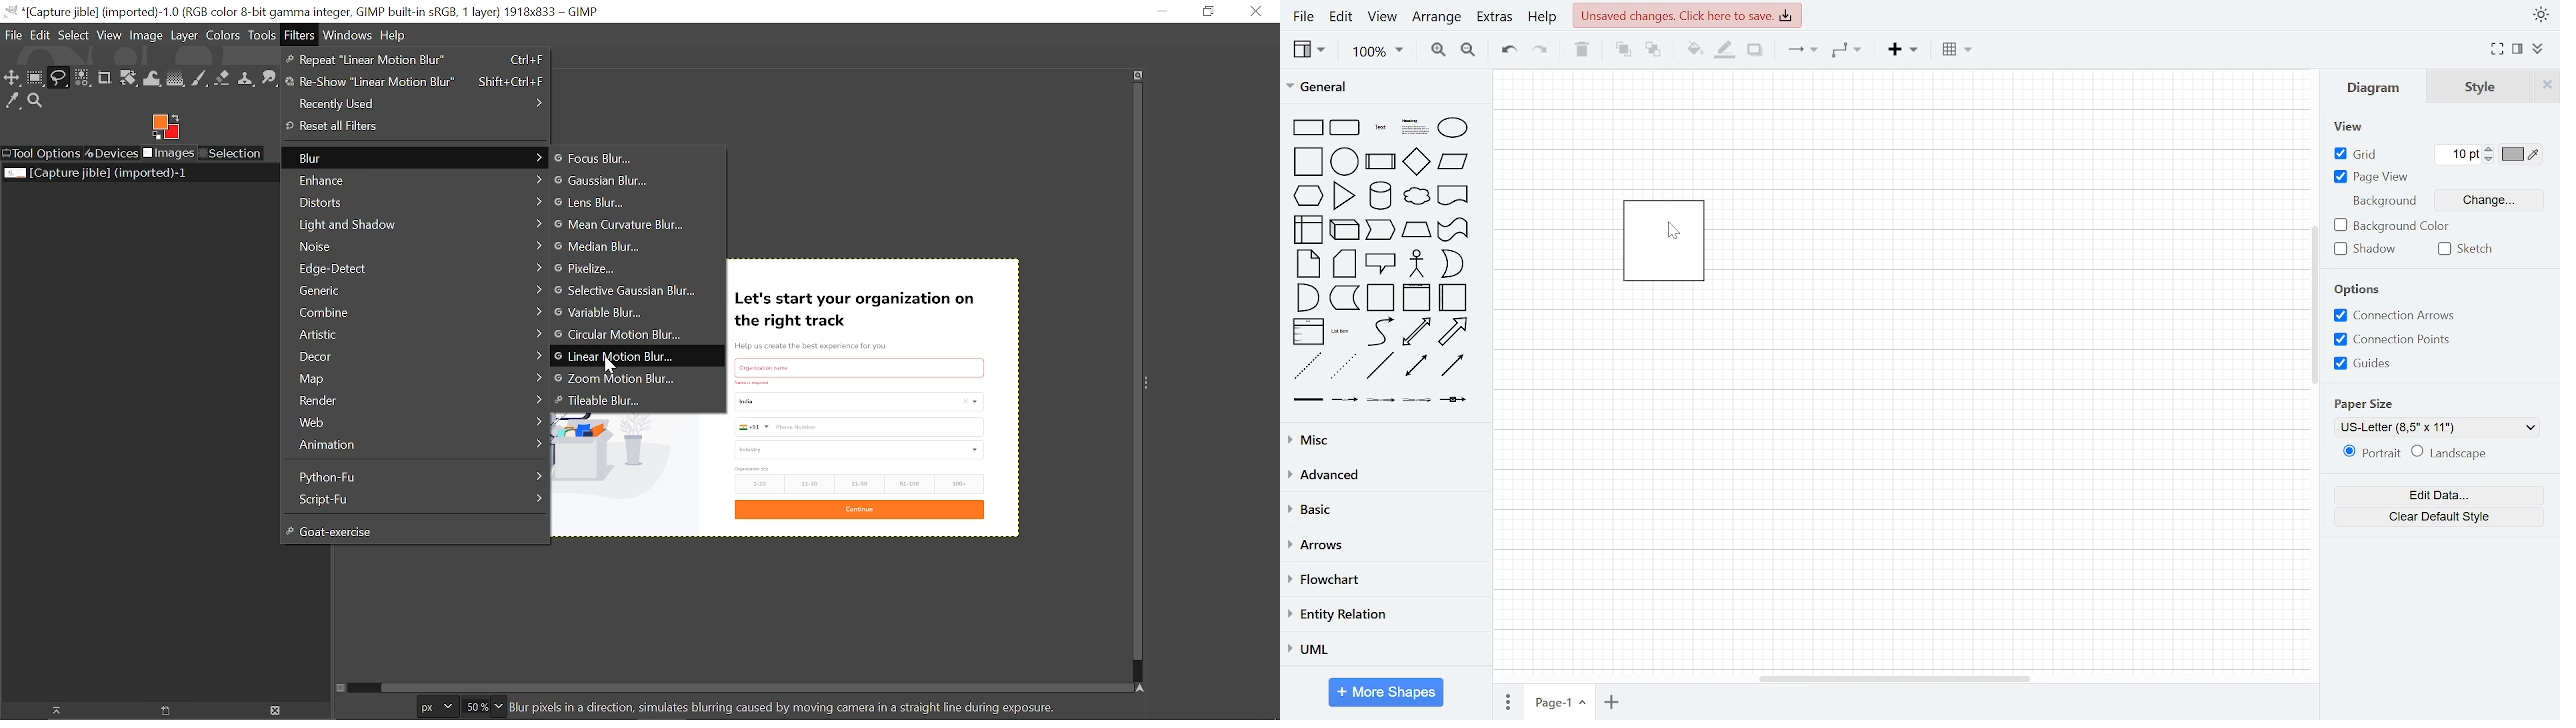  What do you see at coordinates (623, 335) in the screenshot?
I see `Circular motion blur` at bounding box center [623, 335].